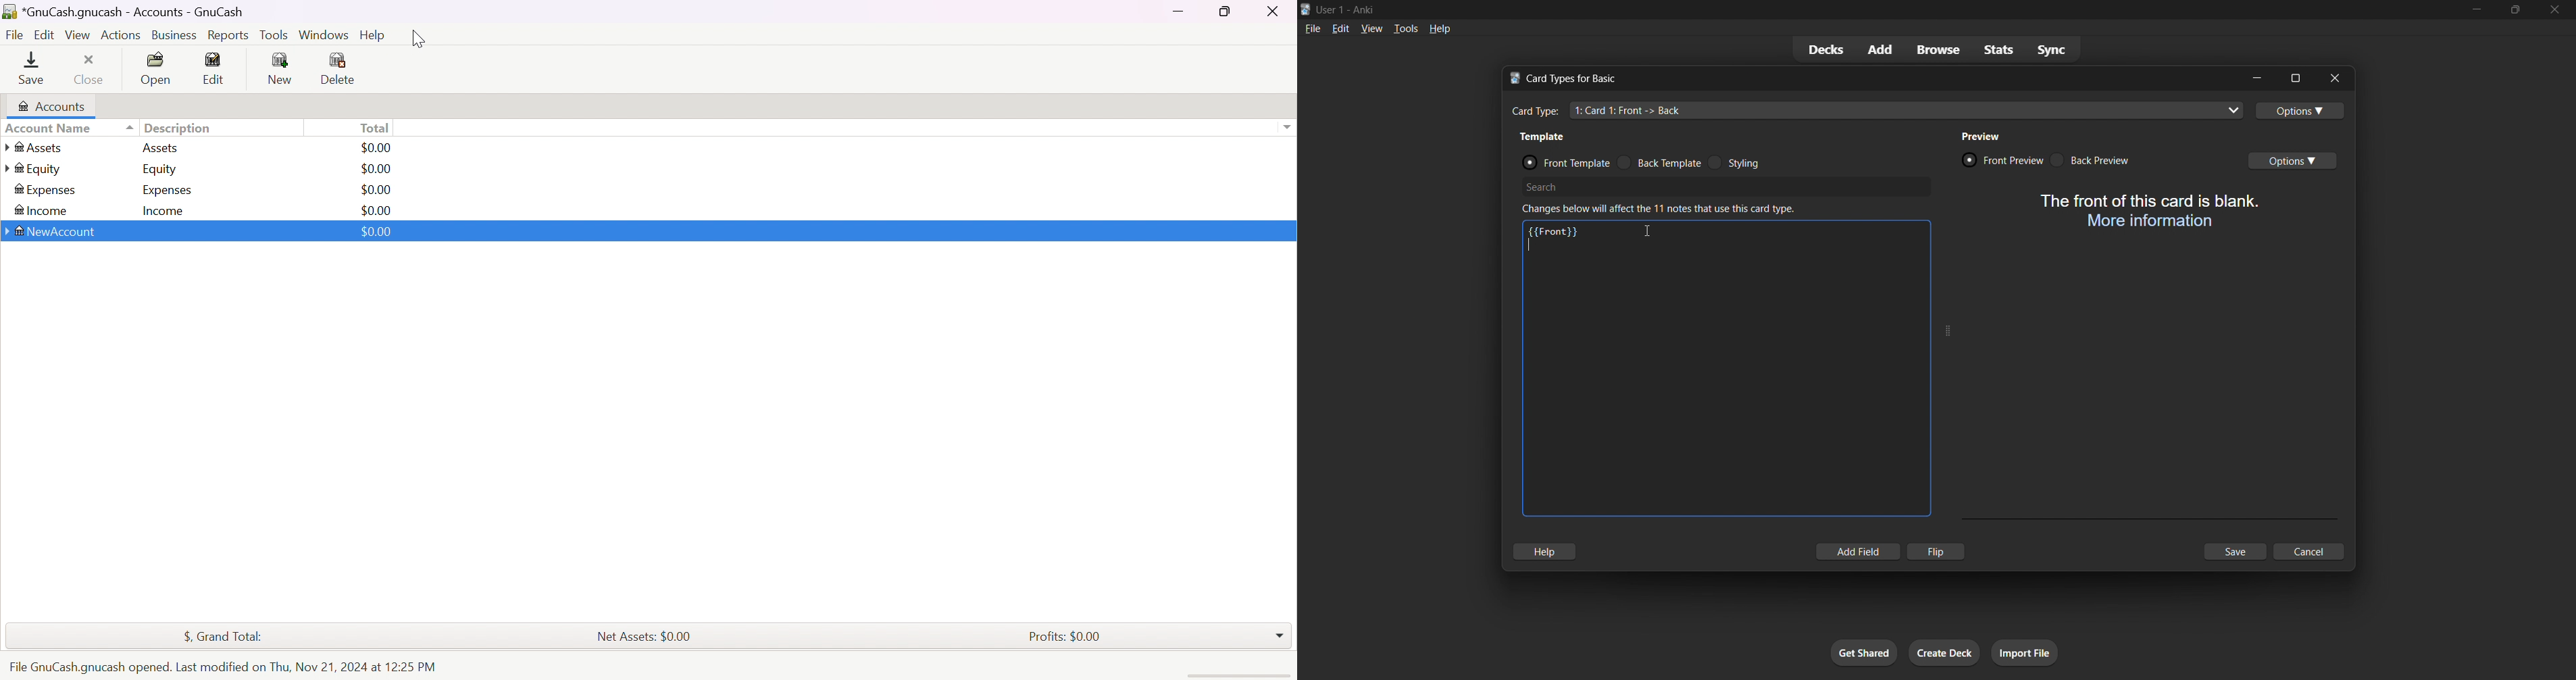 Image resolution: width=2576 pixels, height=700 pixels. What do you see at coordinates (78, 35) in the screenshot?
I see `View` at bounding box center [78, 35].